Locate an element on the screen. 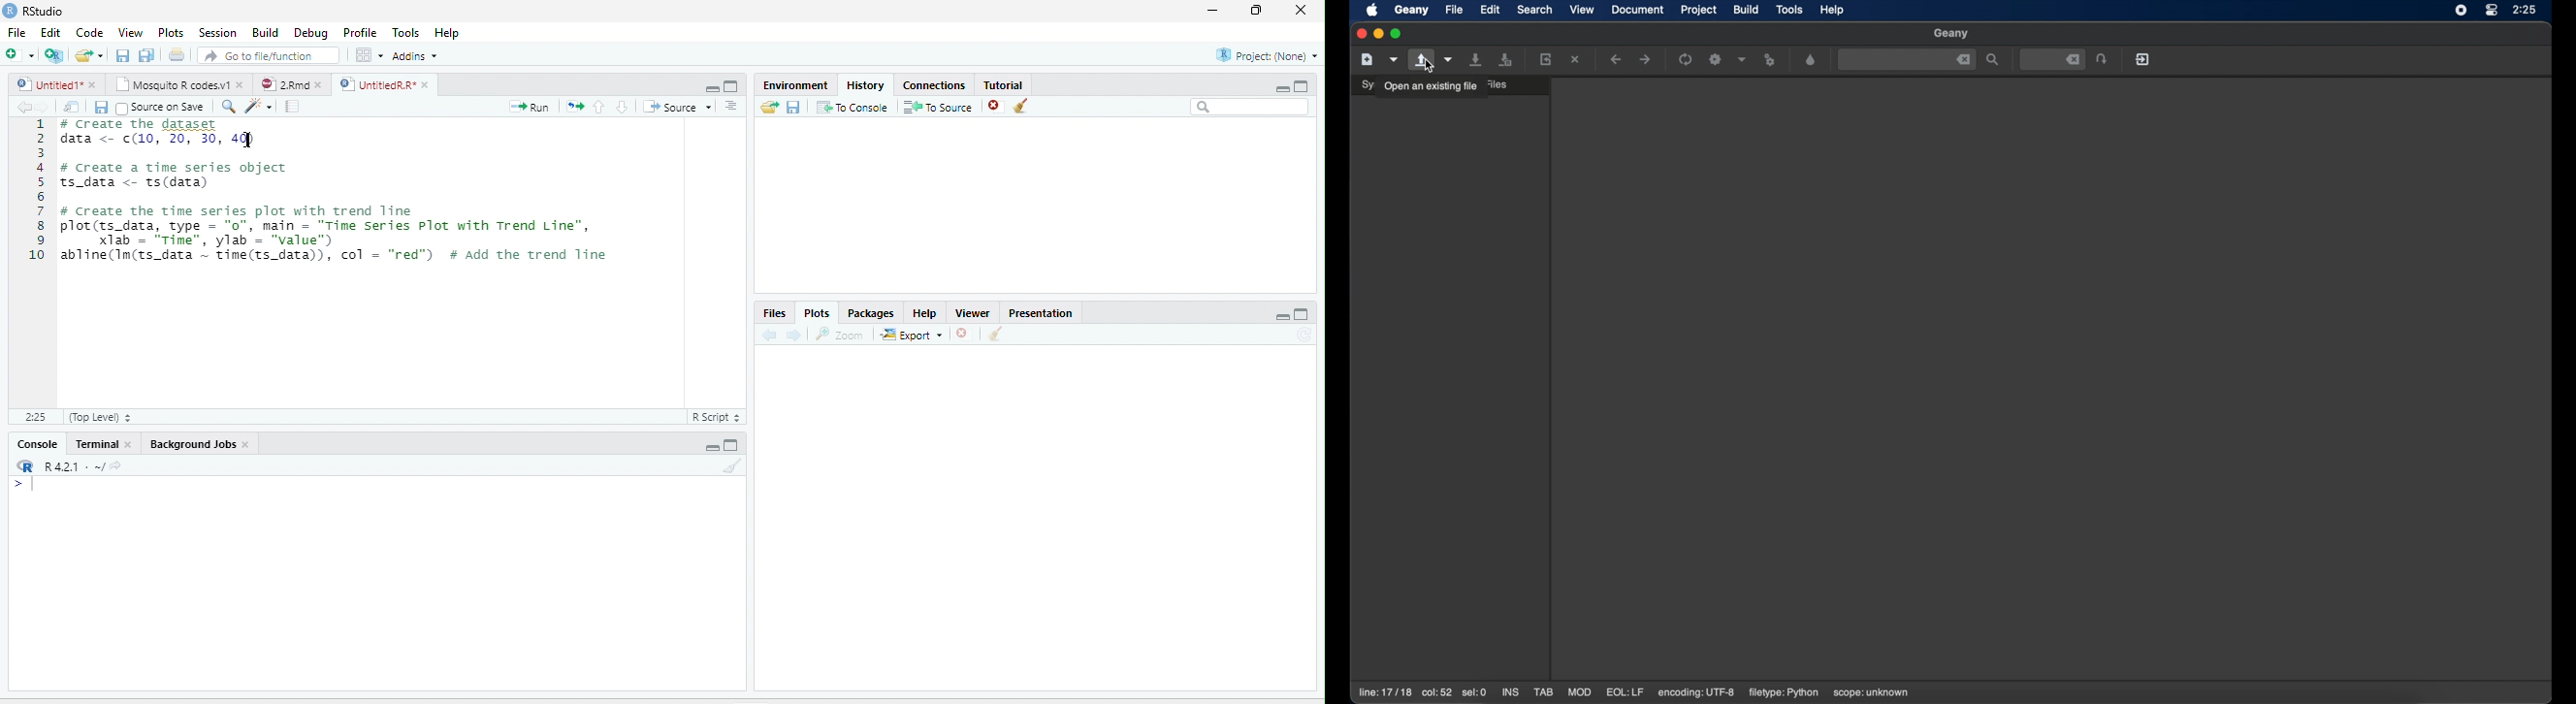  Plots is located at coordinates (816, 313).